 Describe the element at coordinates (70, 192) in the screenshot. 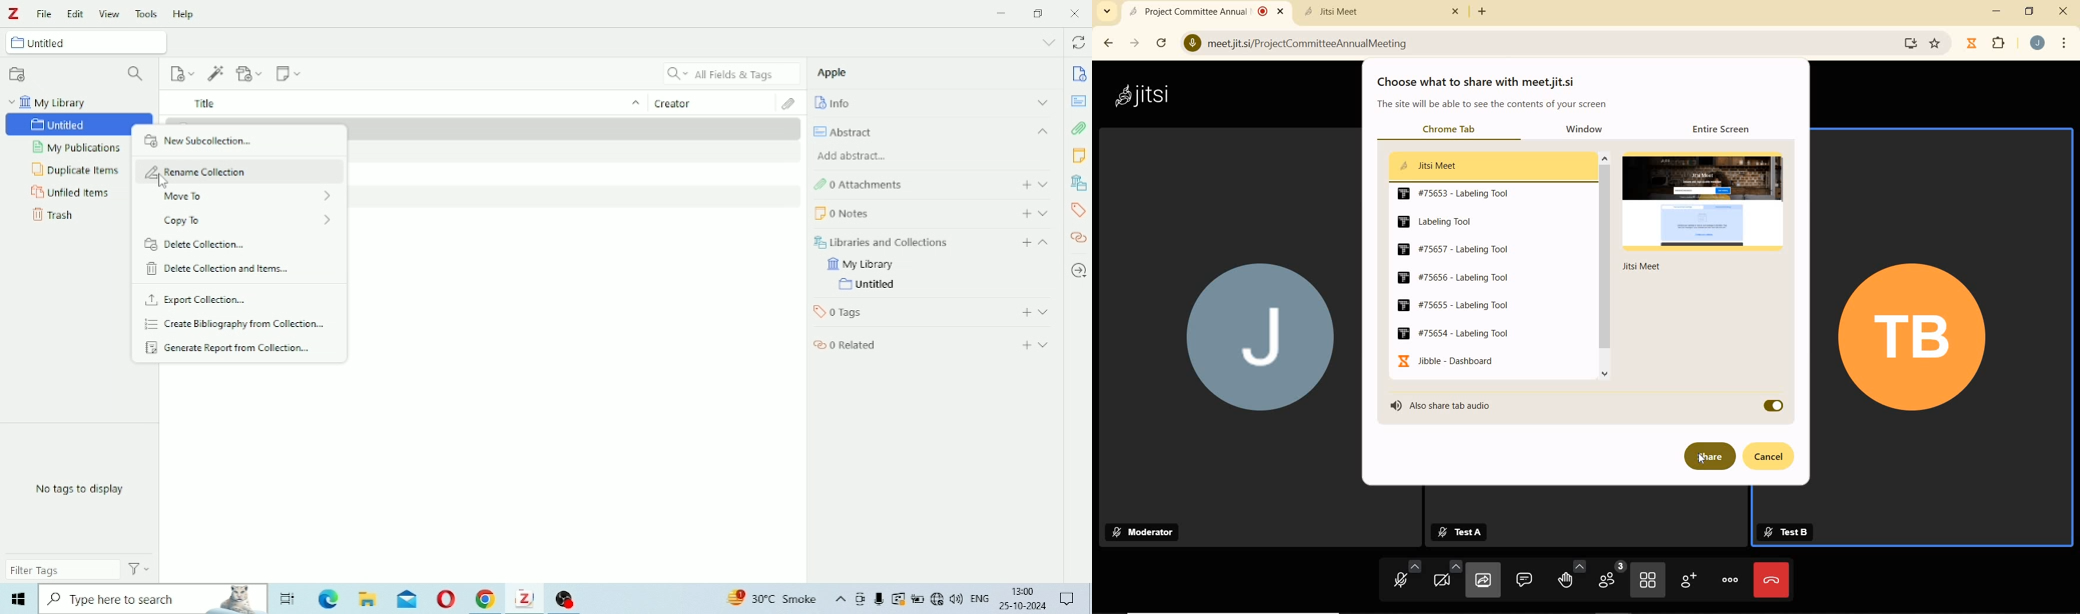

I see `Unfiled Items` at that location.